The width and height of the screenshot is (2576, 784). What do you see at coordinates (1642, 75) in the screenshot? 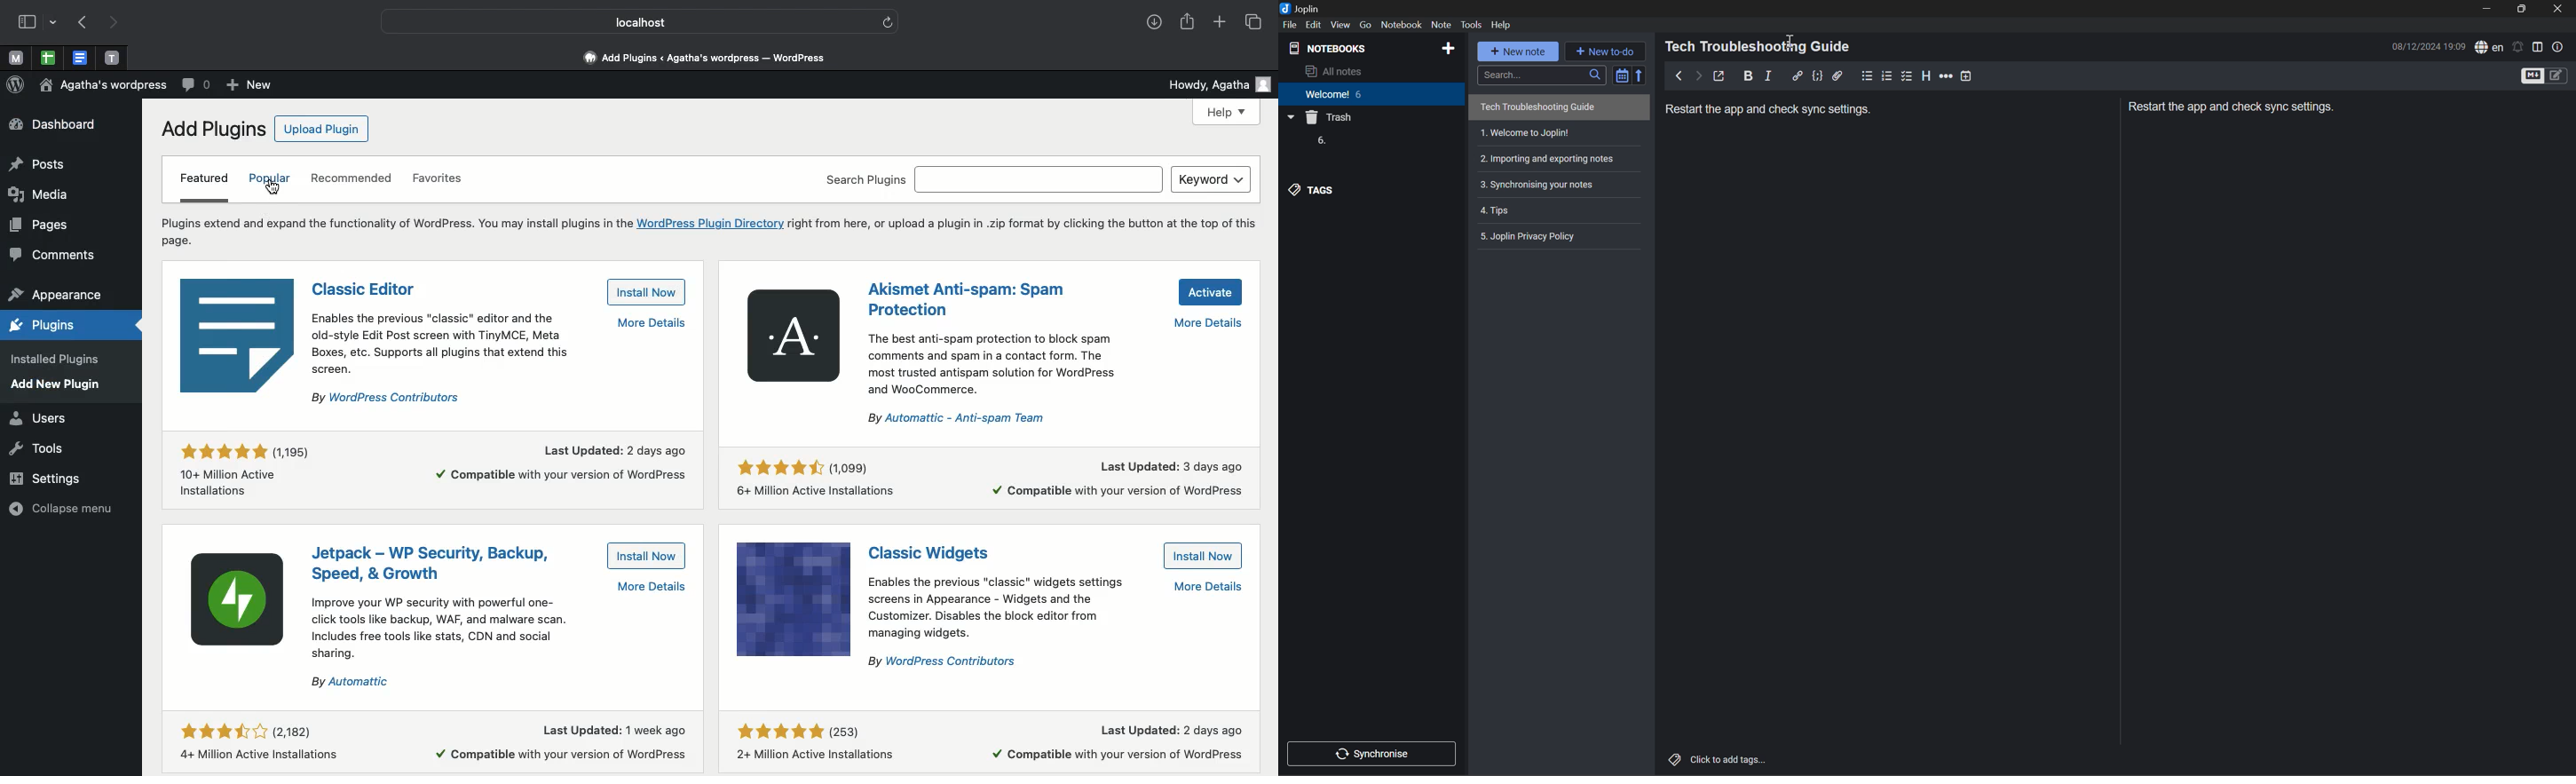
I see `Reverse sort order` at bounding box center [1642, 75].